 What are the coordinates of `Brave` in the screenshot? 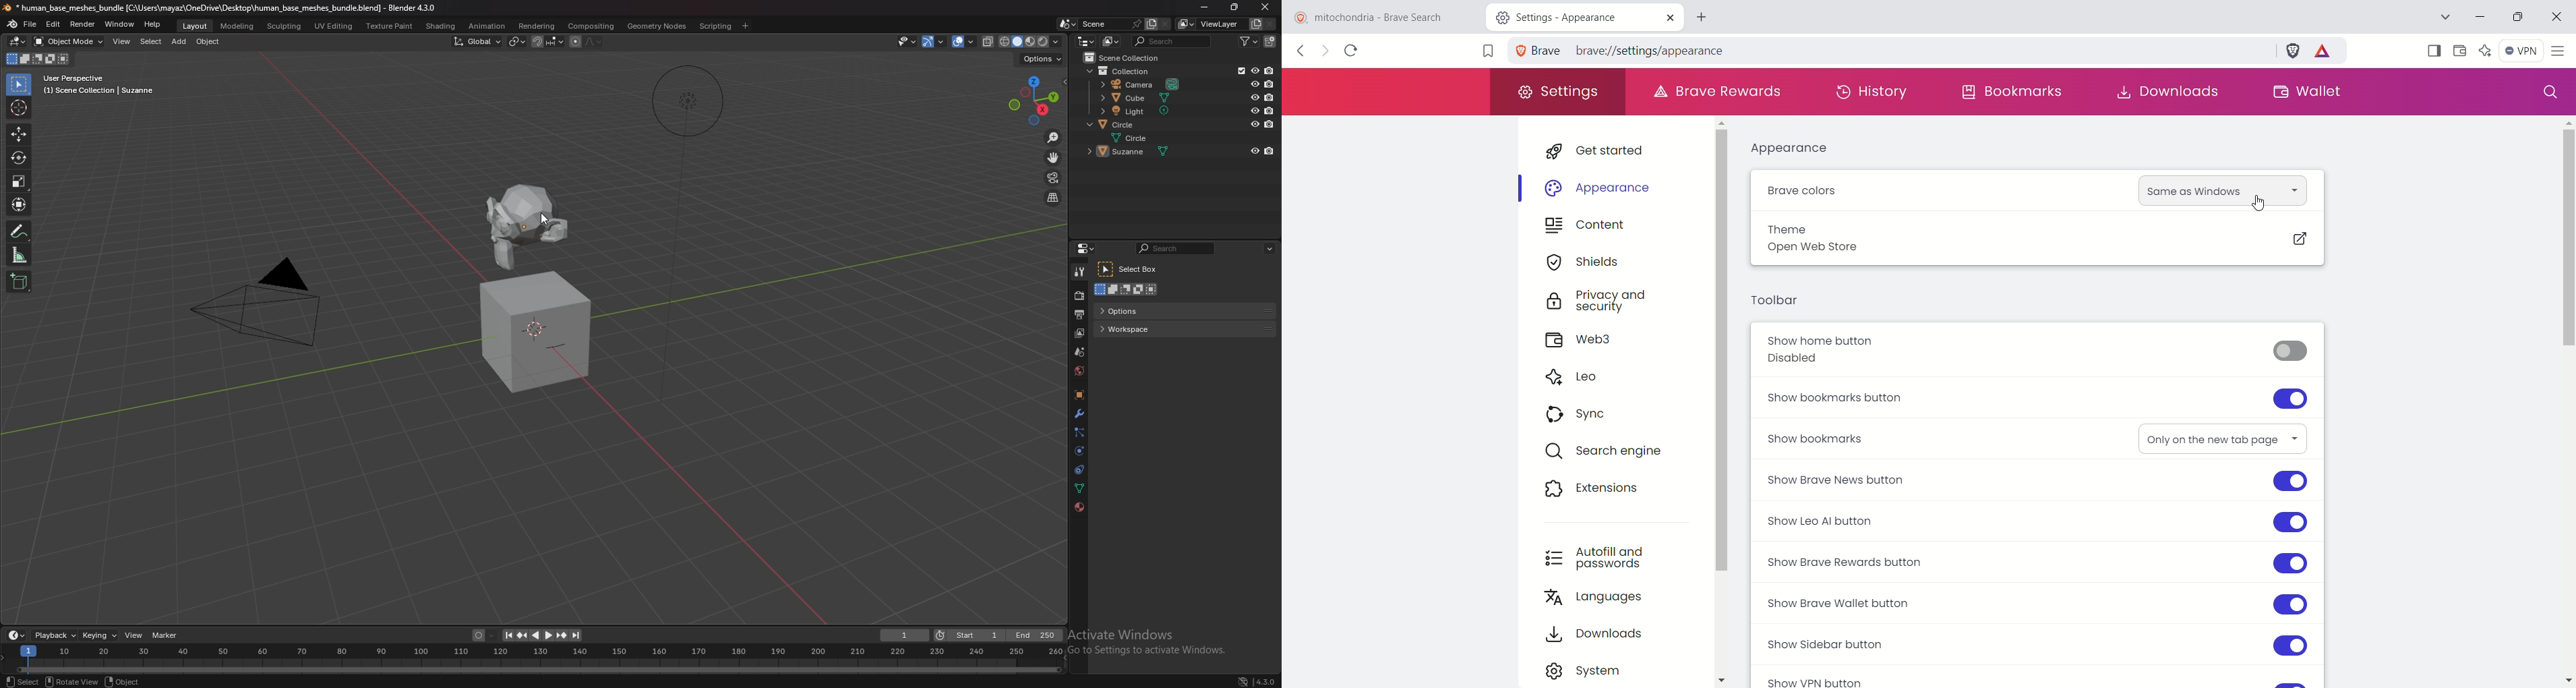 It's located at (1537, 50).